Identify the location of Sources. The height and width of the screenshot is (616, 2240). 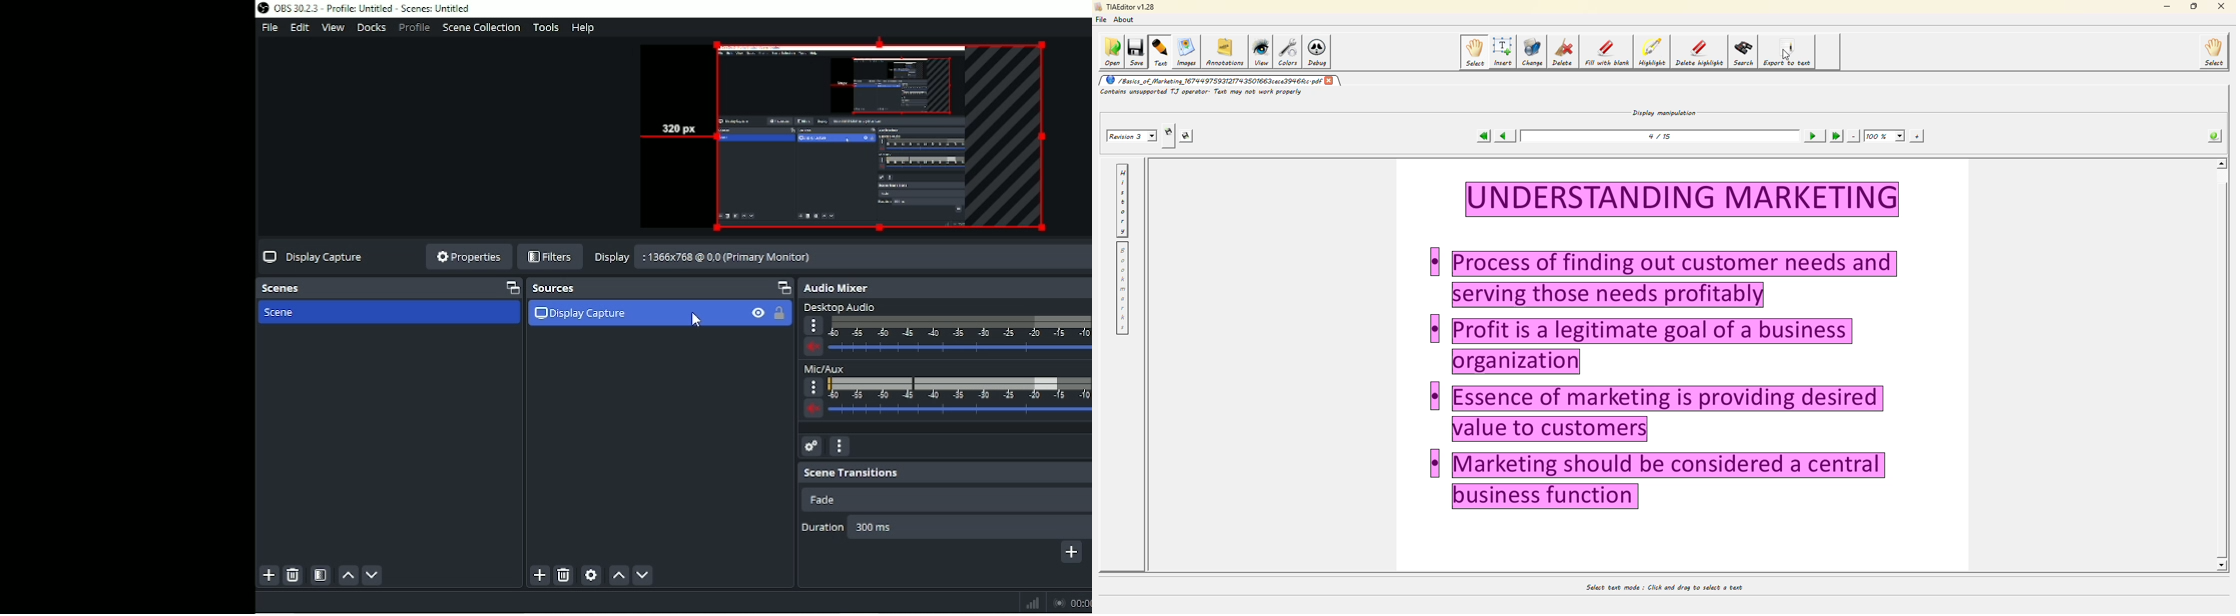
(661, 288).